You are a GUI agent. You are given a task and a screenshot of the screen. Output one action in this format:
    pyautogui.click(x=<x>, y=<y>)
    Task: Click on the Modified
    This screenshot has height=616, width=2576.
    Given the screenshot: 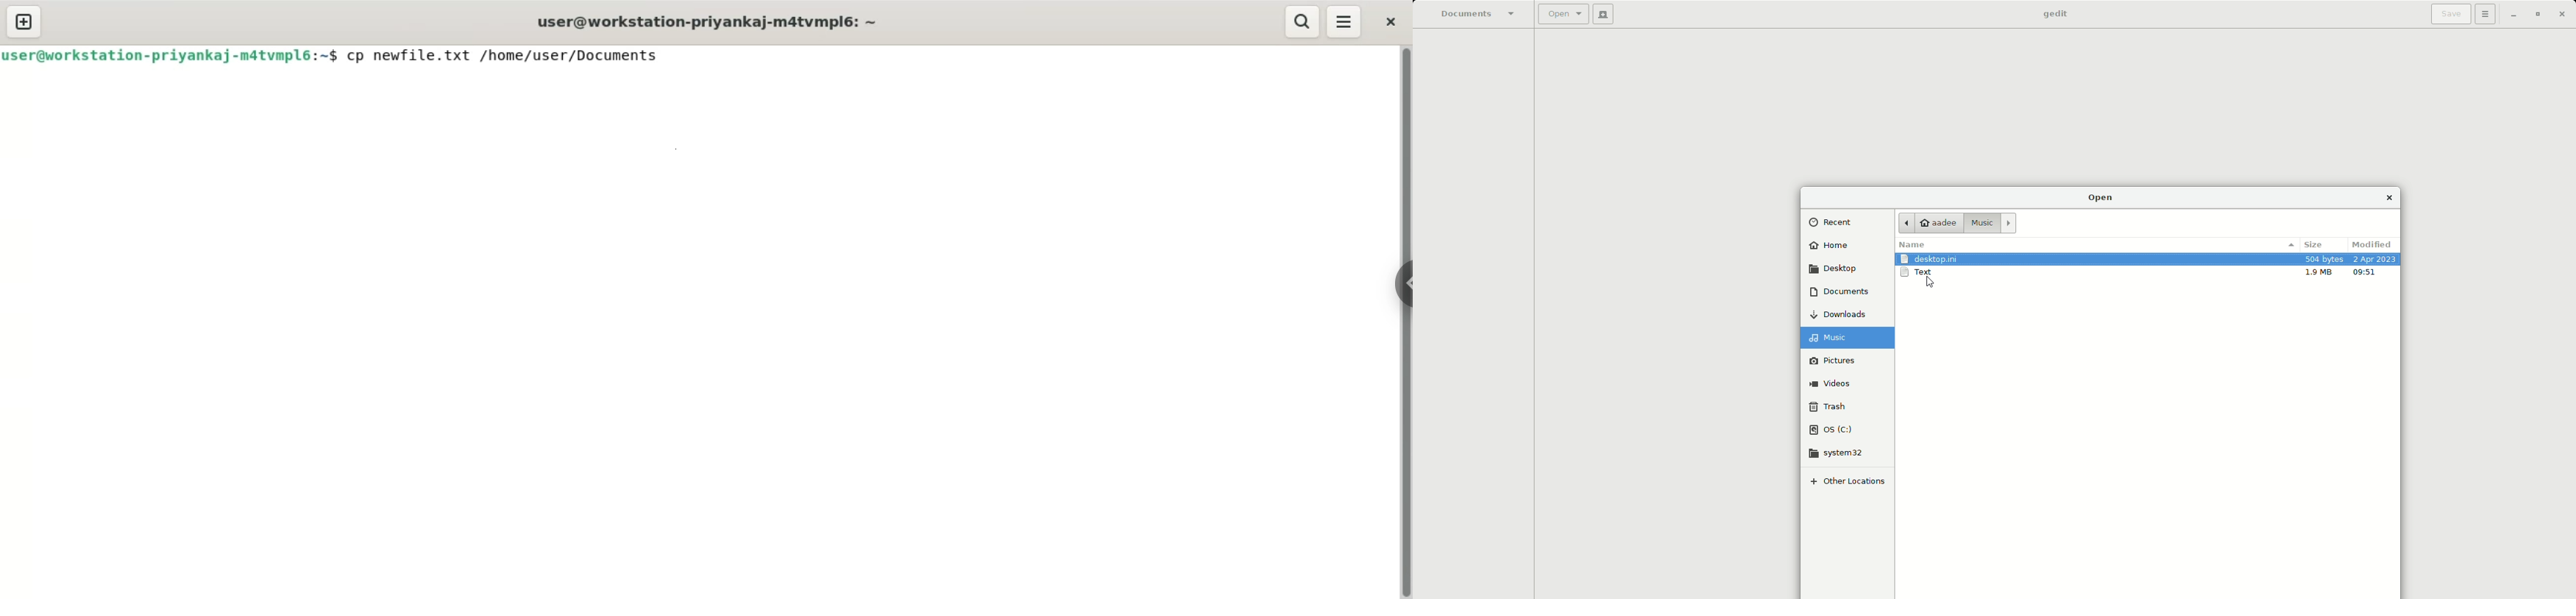 What is the action you would take?
    pyautogui.click(x=2374, y=243)
    